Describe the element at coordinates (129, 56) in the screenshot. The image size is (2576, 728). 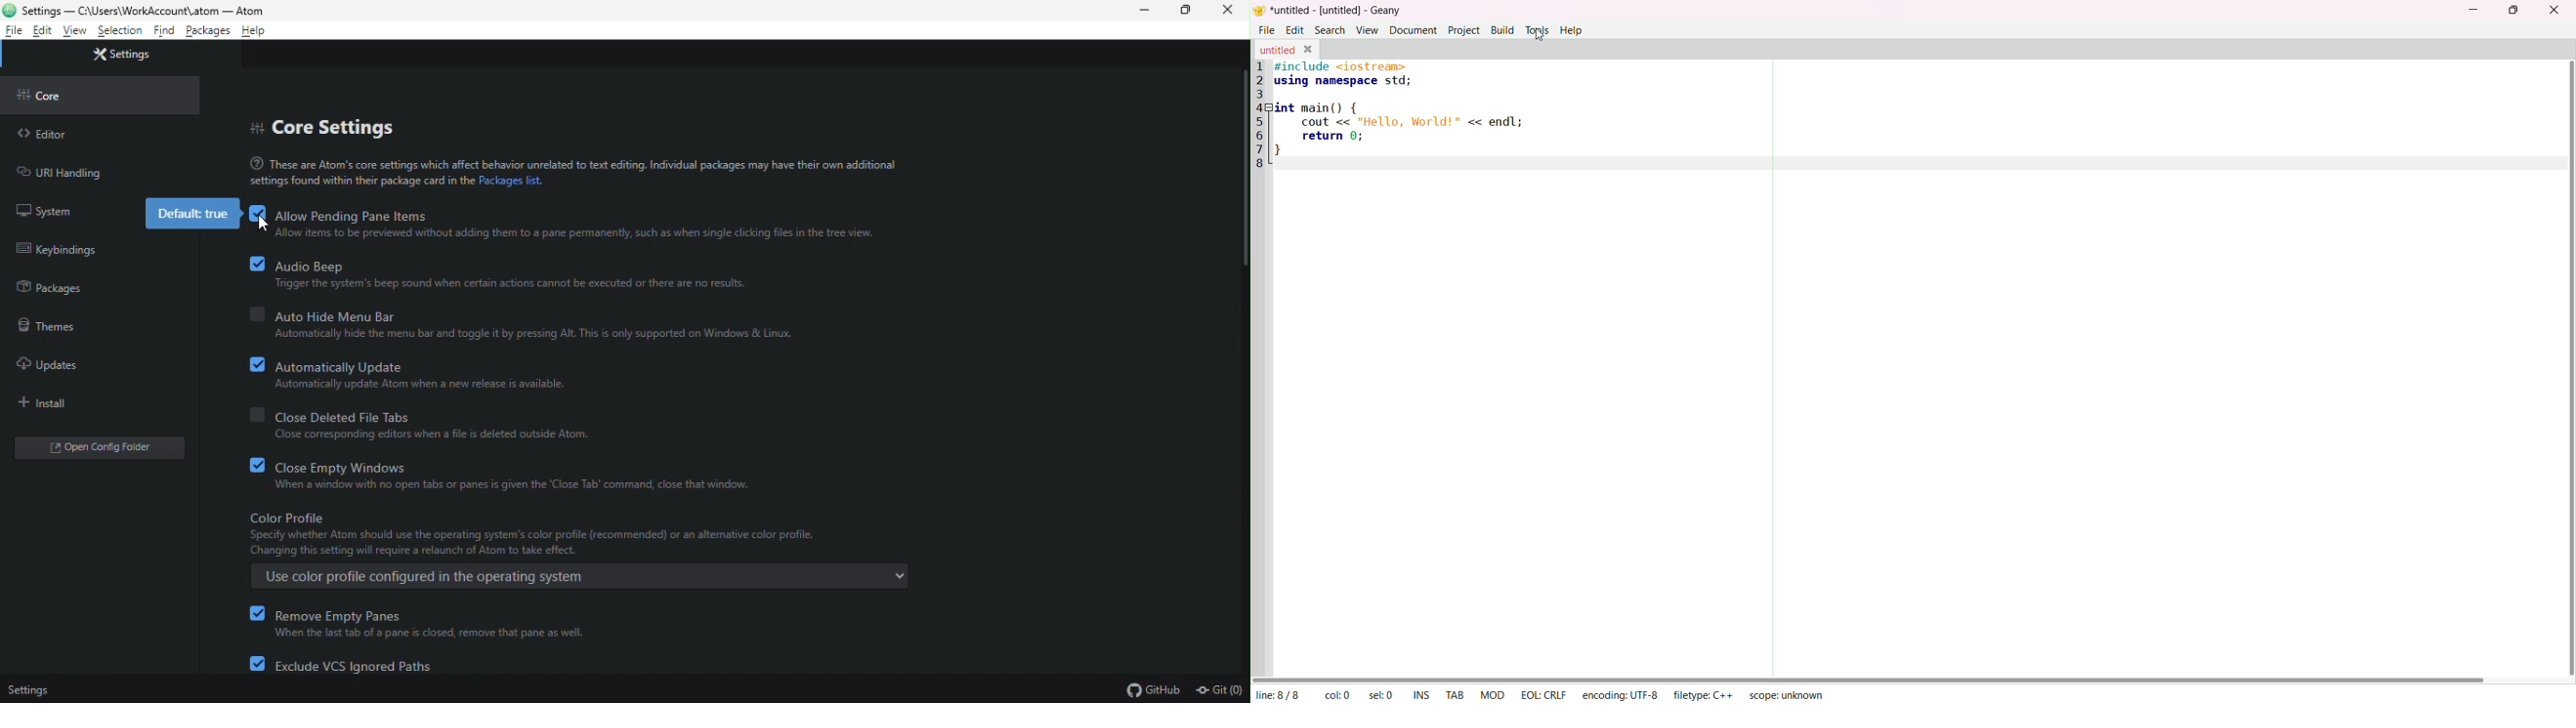
I see `settings` at that location.